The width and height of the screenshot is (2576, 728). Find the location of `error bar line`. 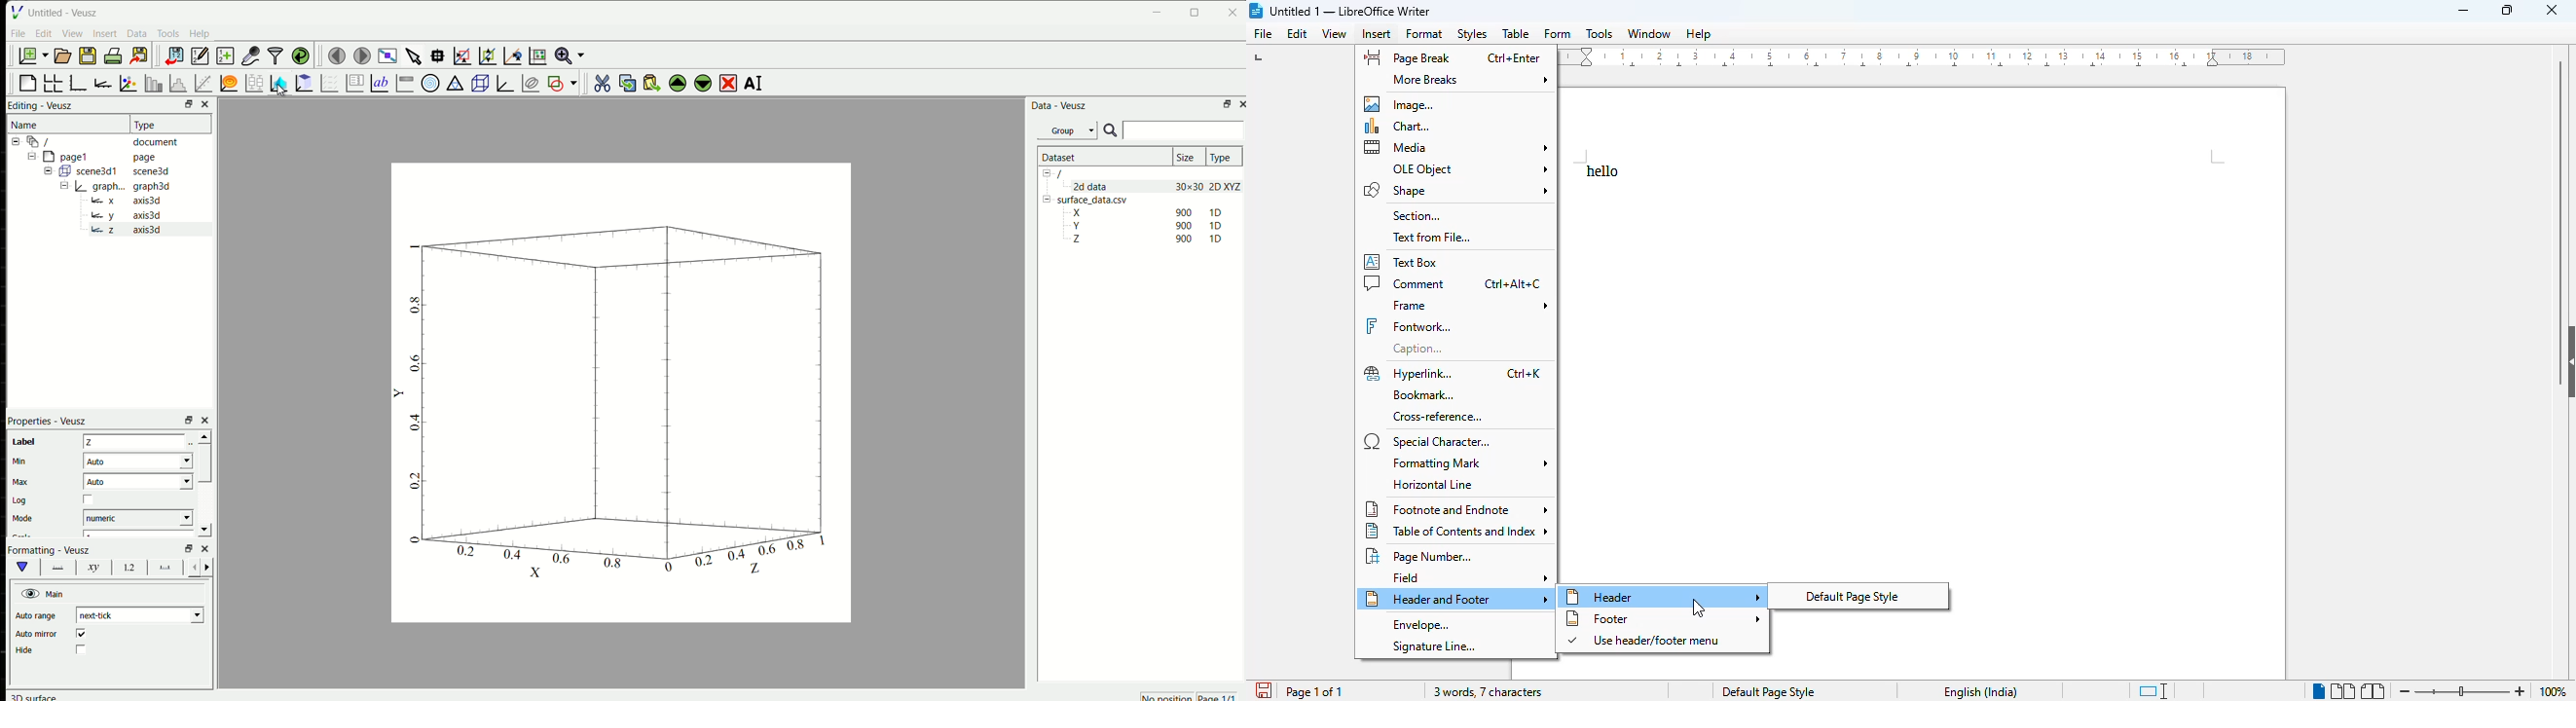

error bar line is located at coordinates (208, 567).